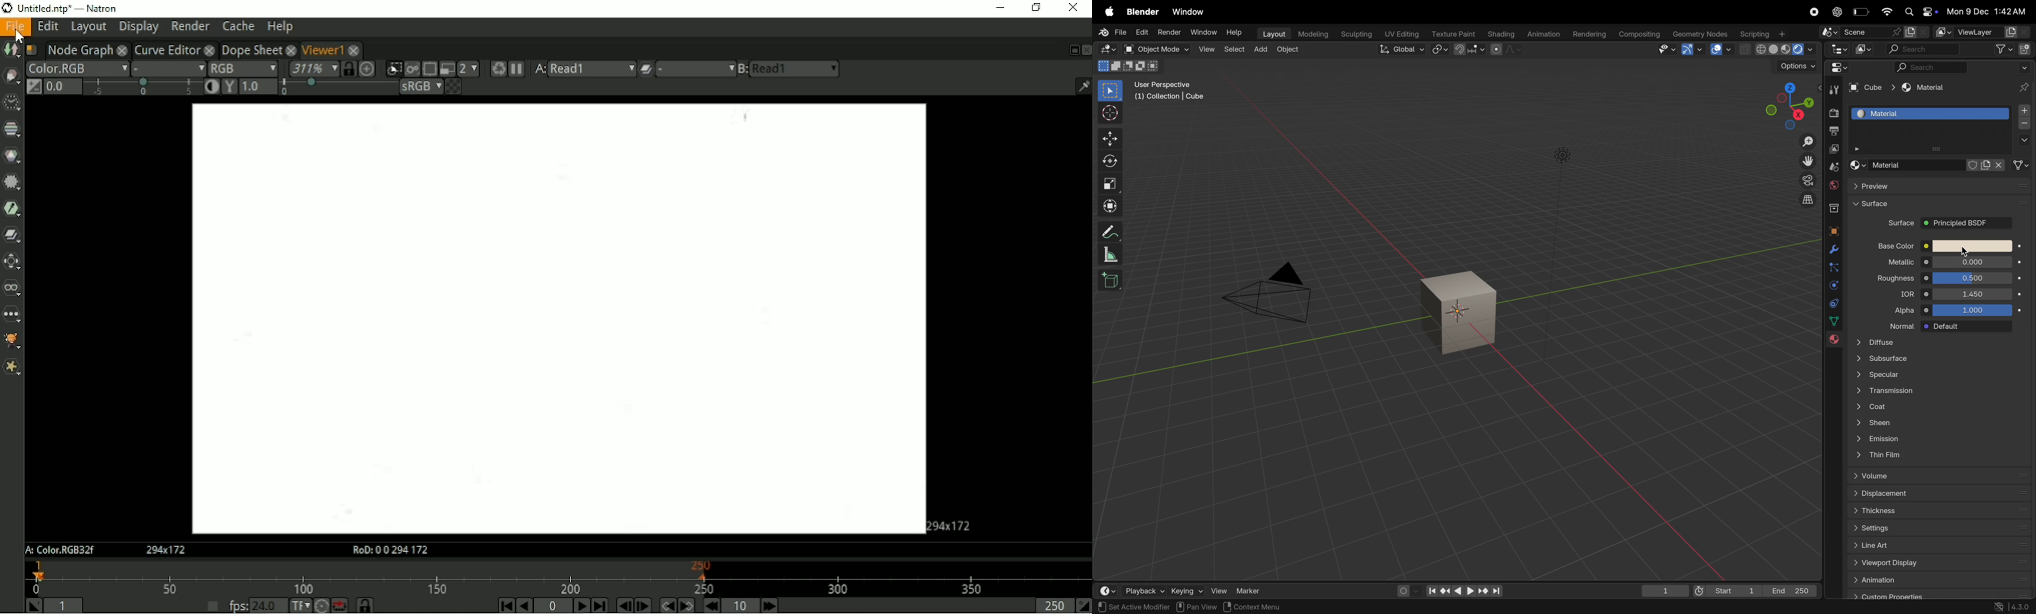  What do you see at coordinates (1966, 224) in the screenshot?
I see `Principled BSDF` at bounding box center [1966, 224].